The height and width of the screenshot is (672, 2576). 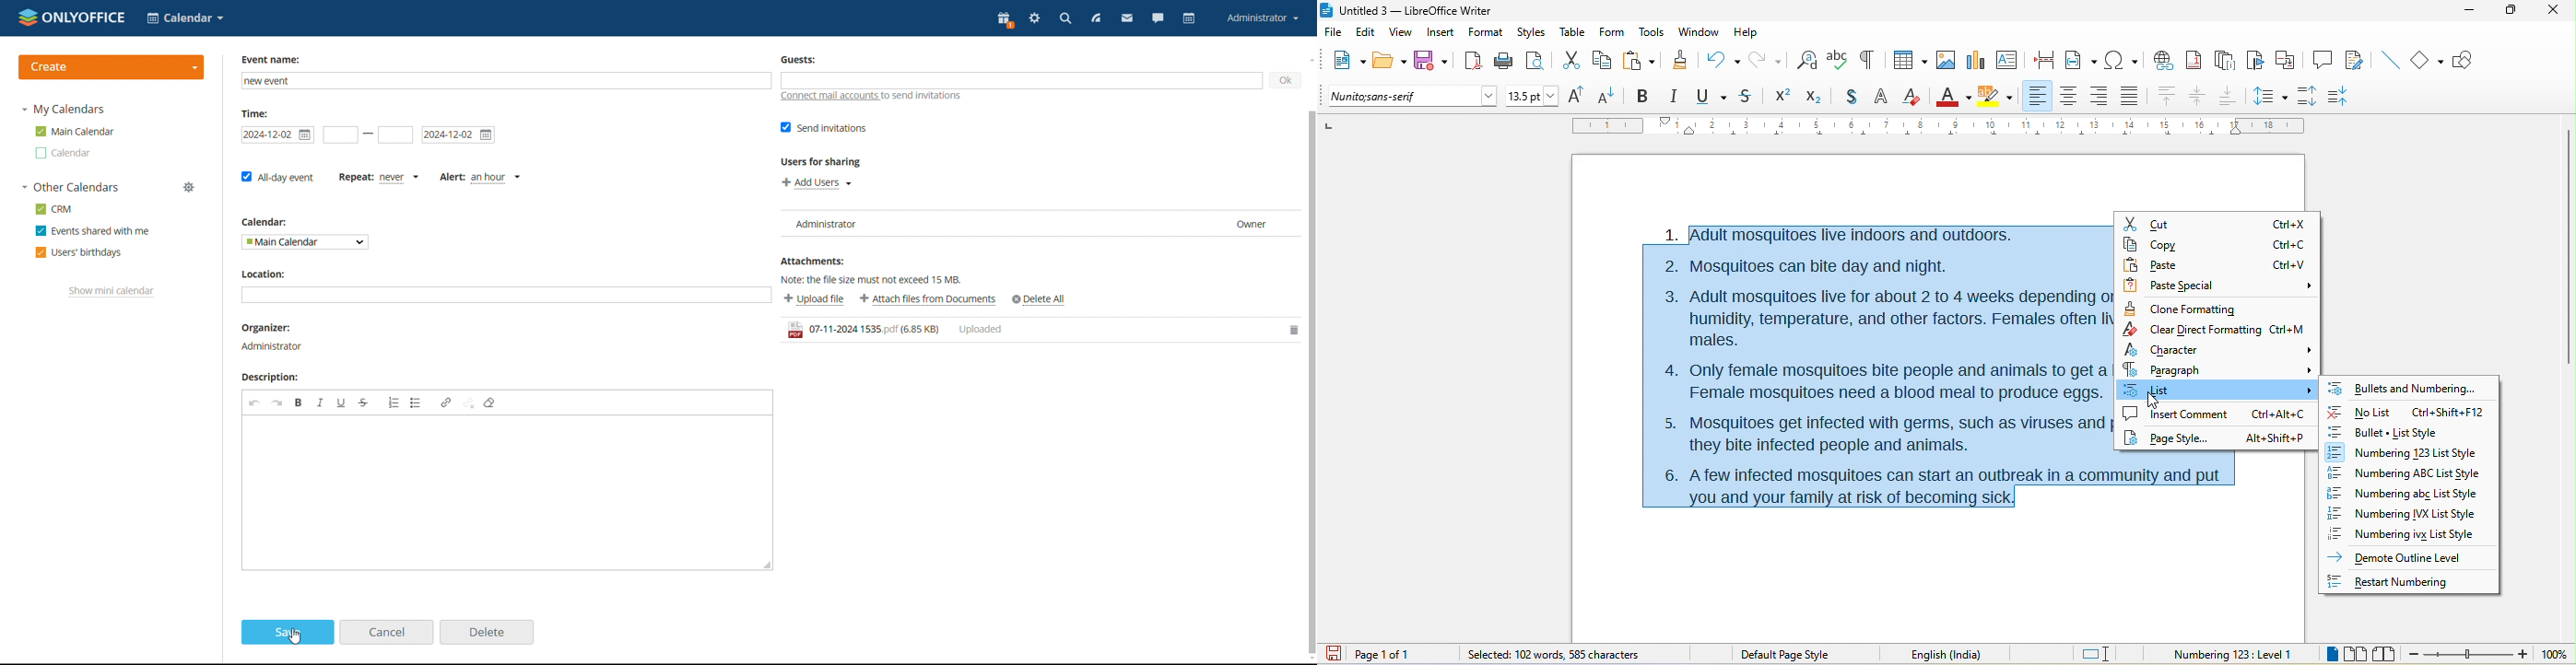 I want to click on vertical scroll bar, so click(x=2568, y=245).